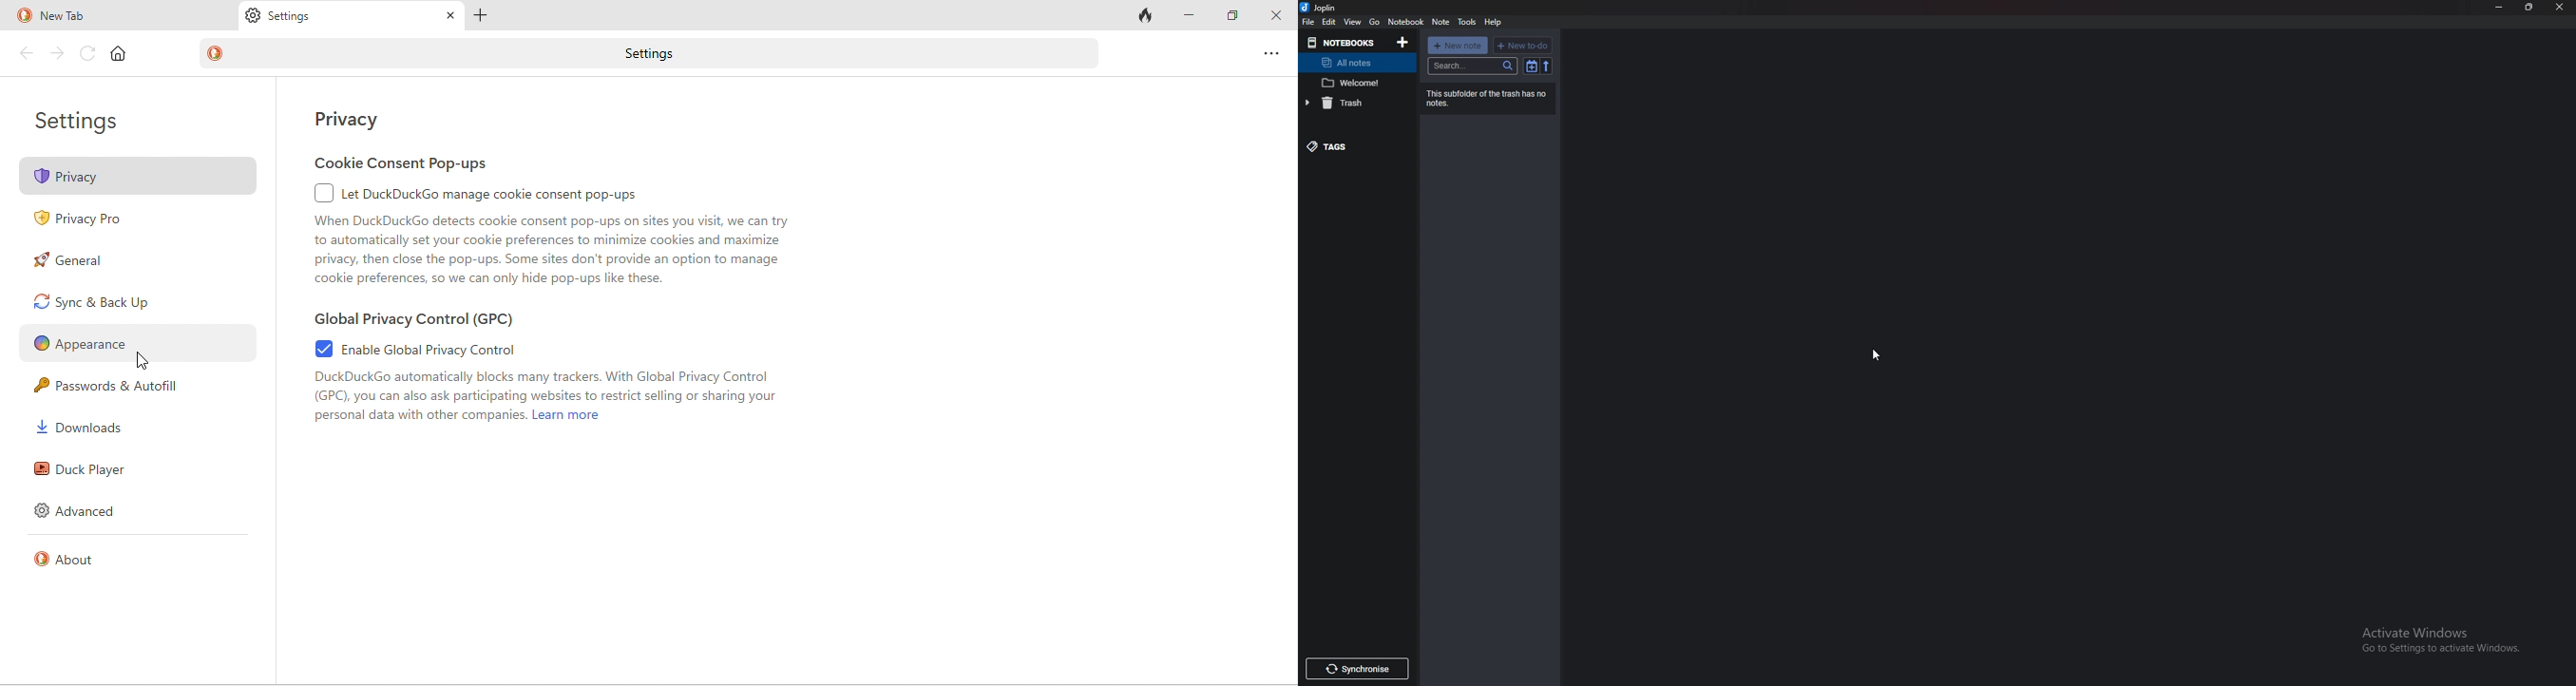 This screenshot has height=700, width=2576. What do you see at coordinates (1349, 145) in the screenshot?
I see `tags` at bounding box center [1349, 145].